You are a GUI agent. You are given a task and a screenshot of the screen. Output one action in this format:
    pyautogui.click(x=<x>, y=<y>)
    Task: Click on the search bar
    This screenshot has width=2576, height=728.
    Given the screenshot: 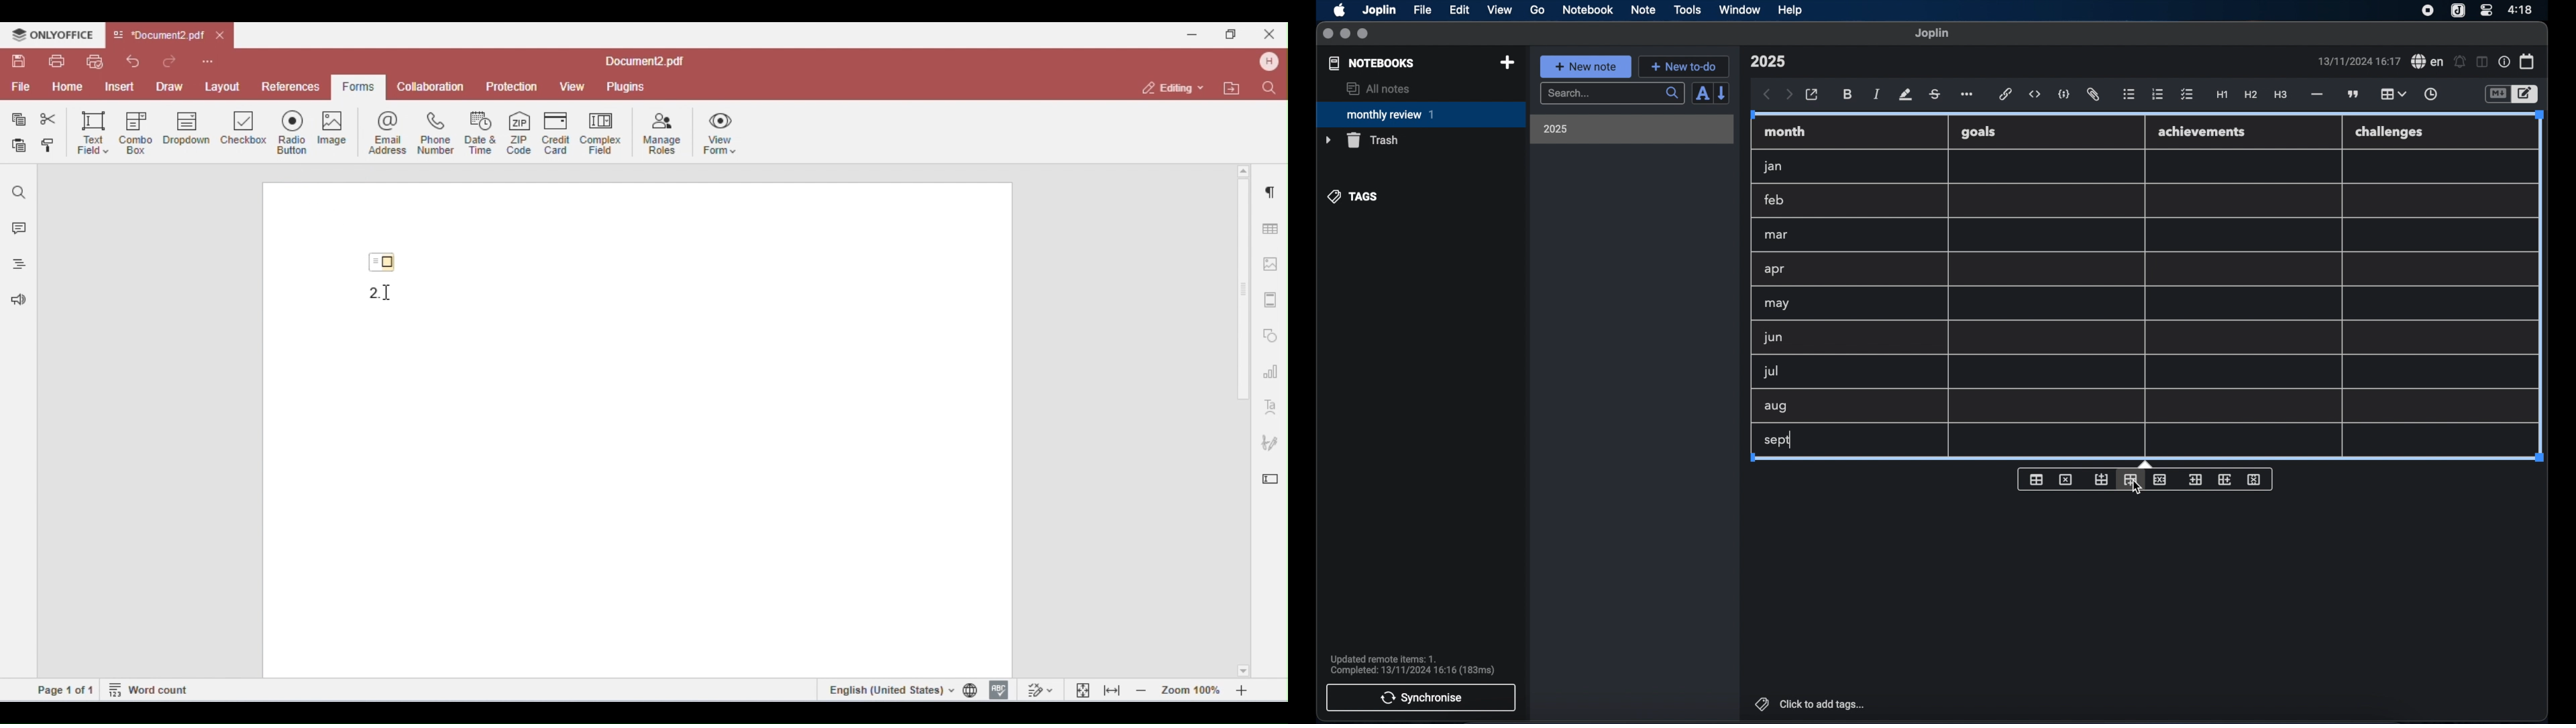 What is the action you would take?
    pyautogui.click(x=1612, y=95)
    